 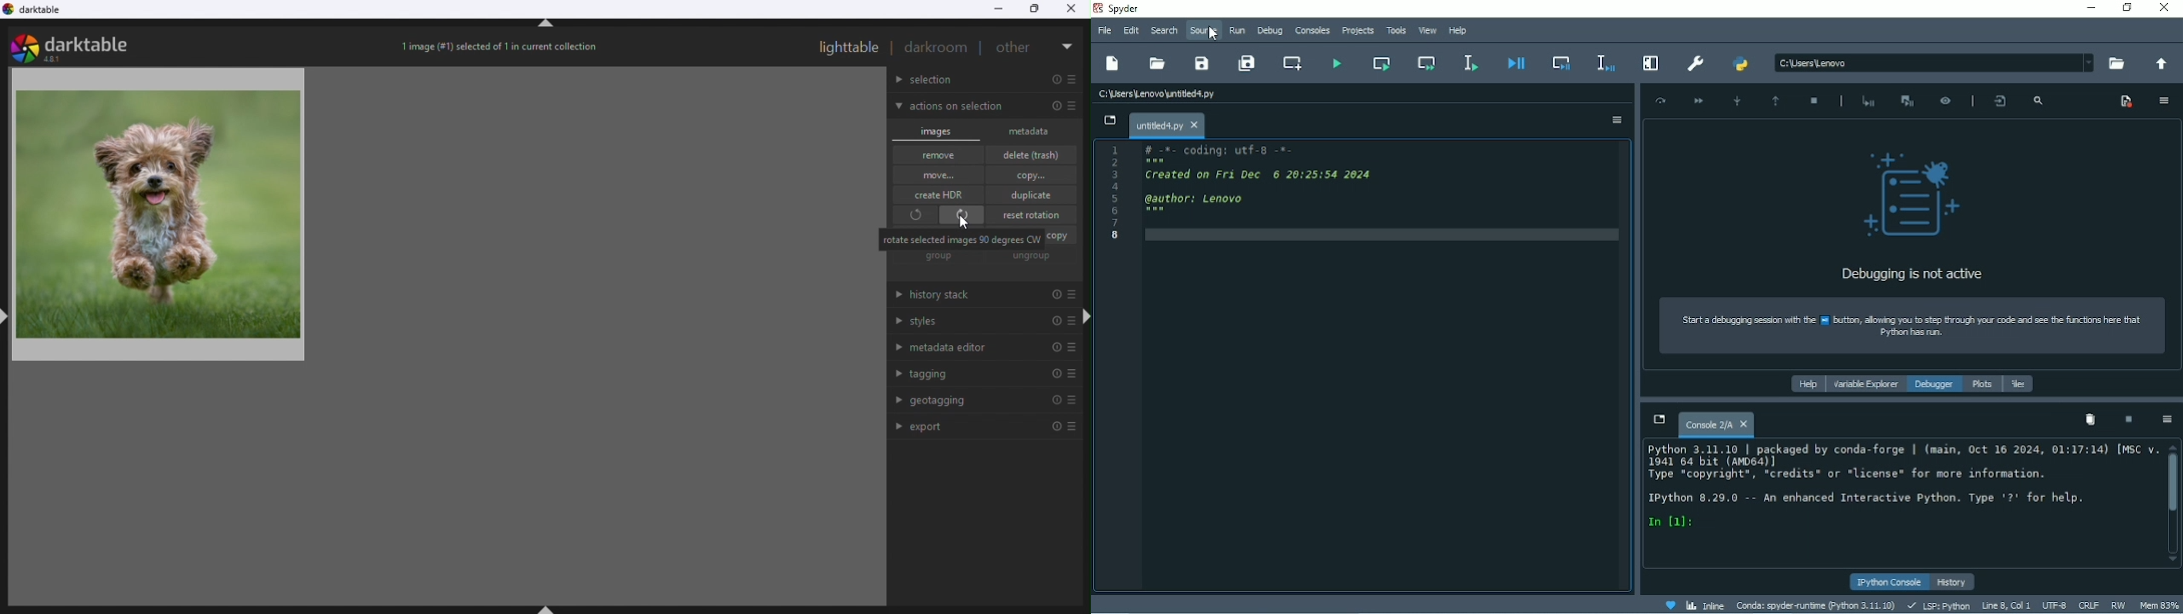 What do you see at coordinates (1655, 421) in the screenshot?
I see `Browse tabs` at bounding box center [1655, 421].